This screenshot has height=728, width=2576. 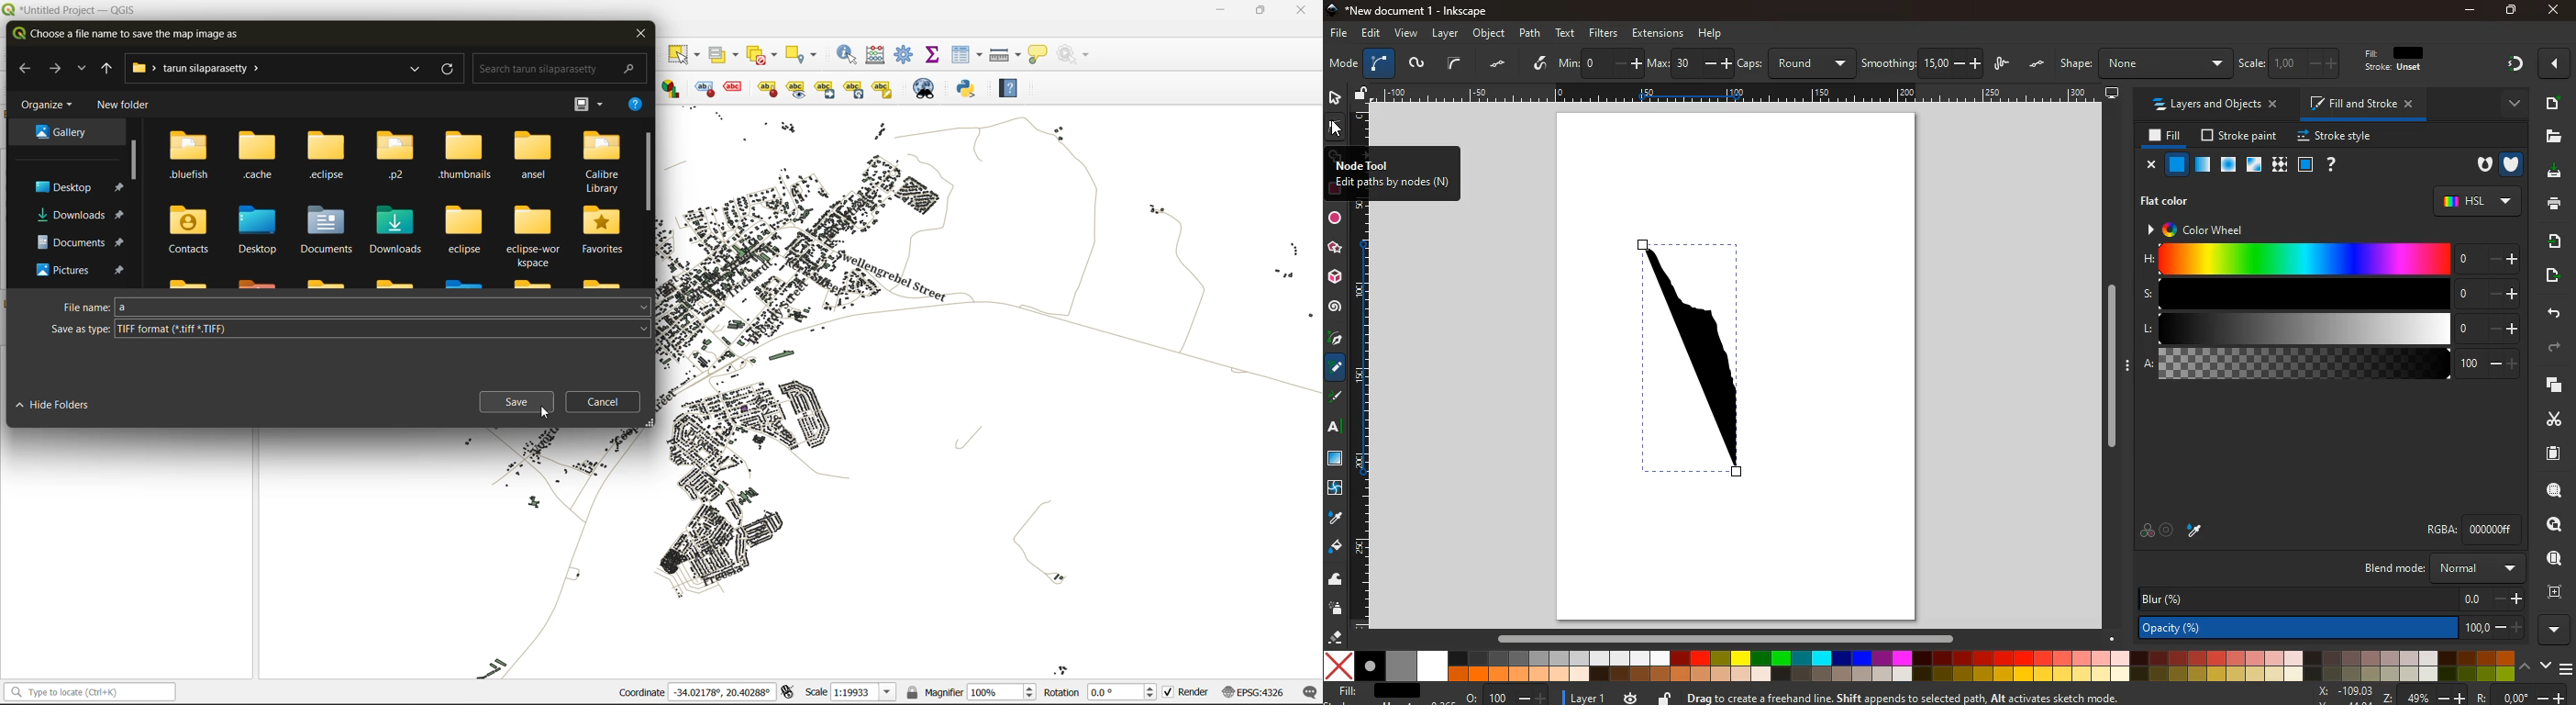 What do you see at coordinates (2147, 531) in the screenshot?
I see `overlap` at bounding box center [2147, 531].